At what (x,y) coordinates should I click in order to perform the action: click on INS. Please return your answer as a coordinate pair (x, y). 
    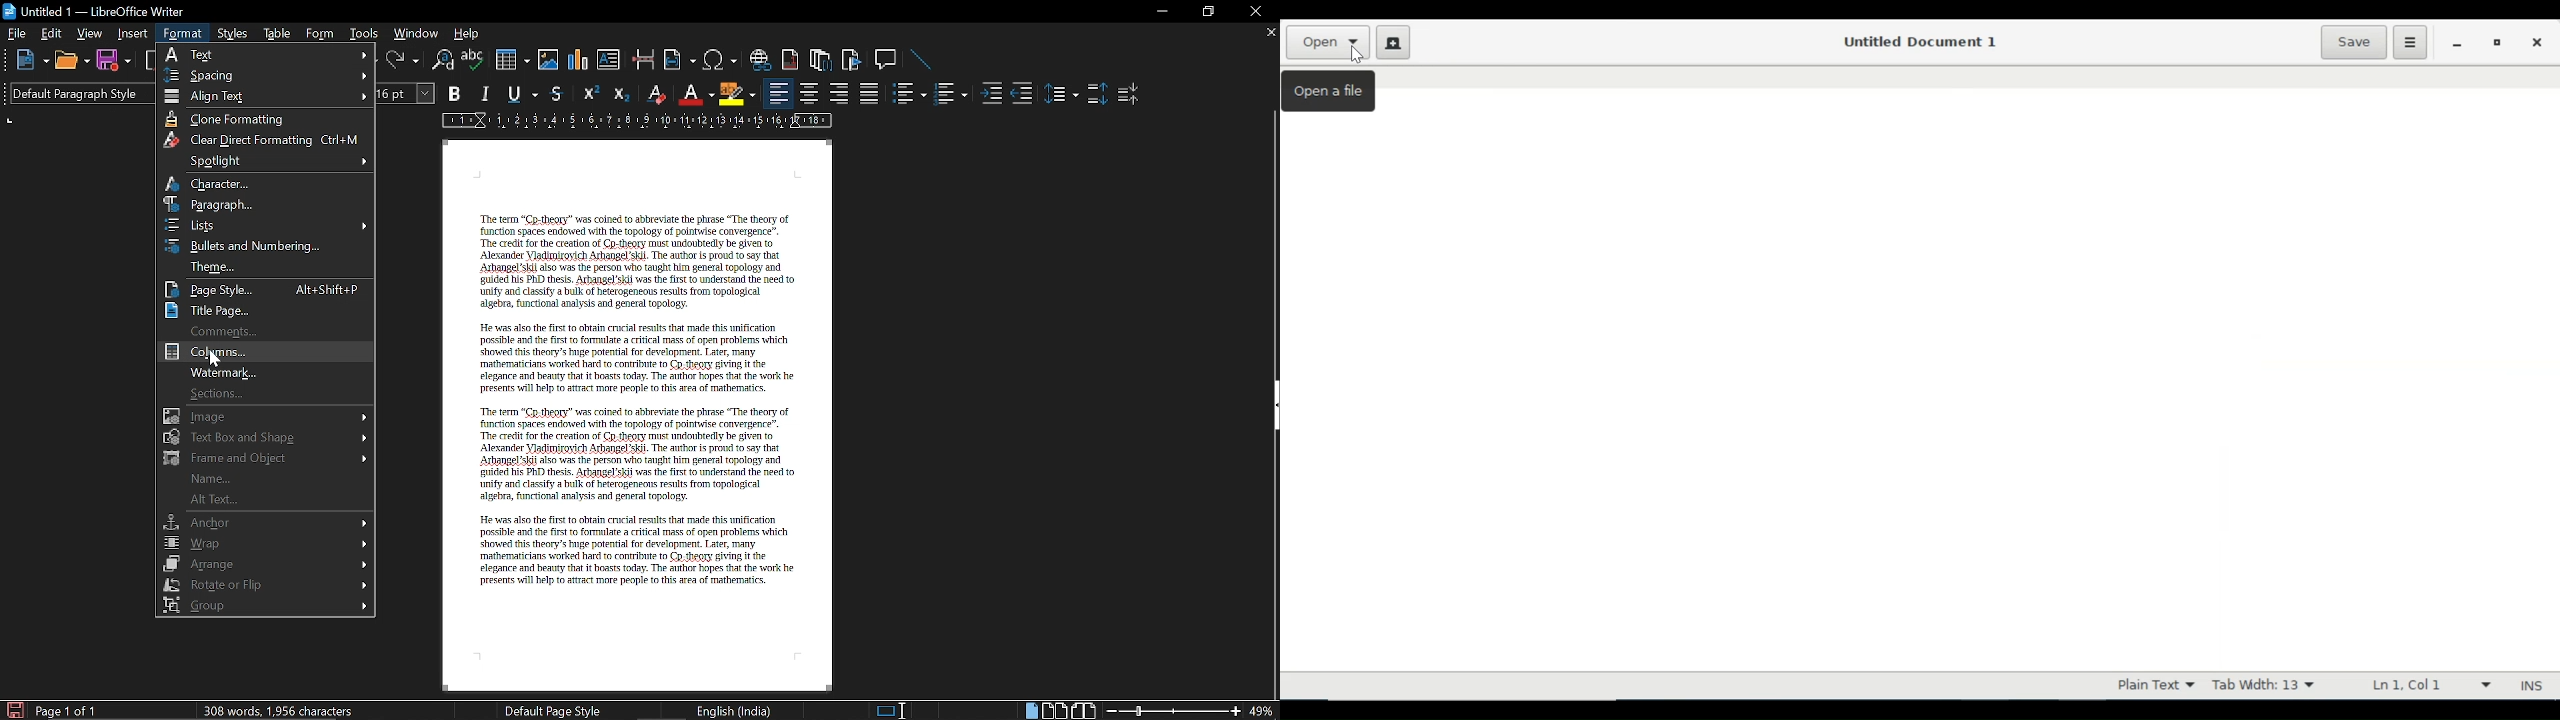
    Looking at the image, I should click on (2533, 686).